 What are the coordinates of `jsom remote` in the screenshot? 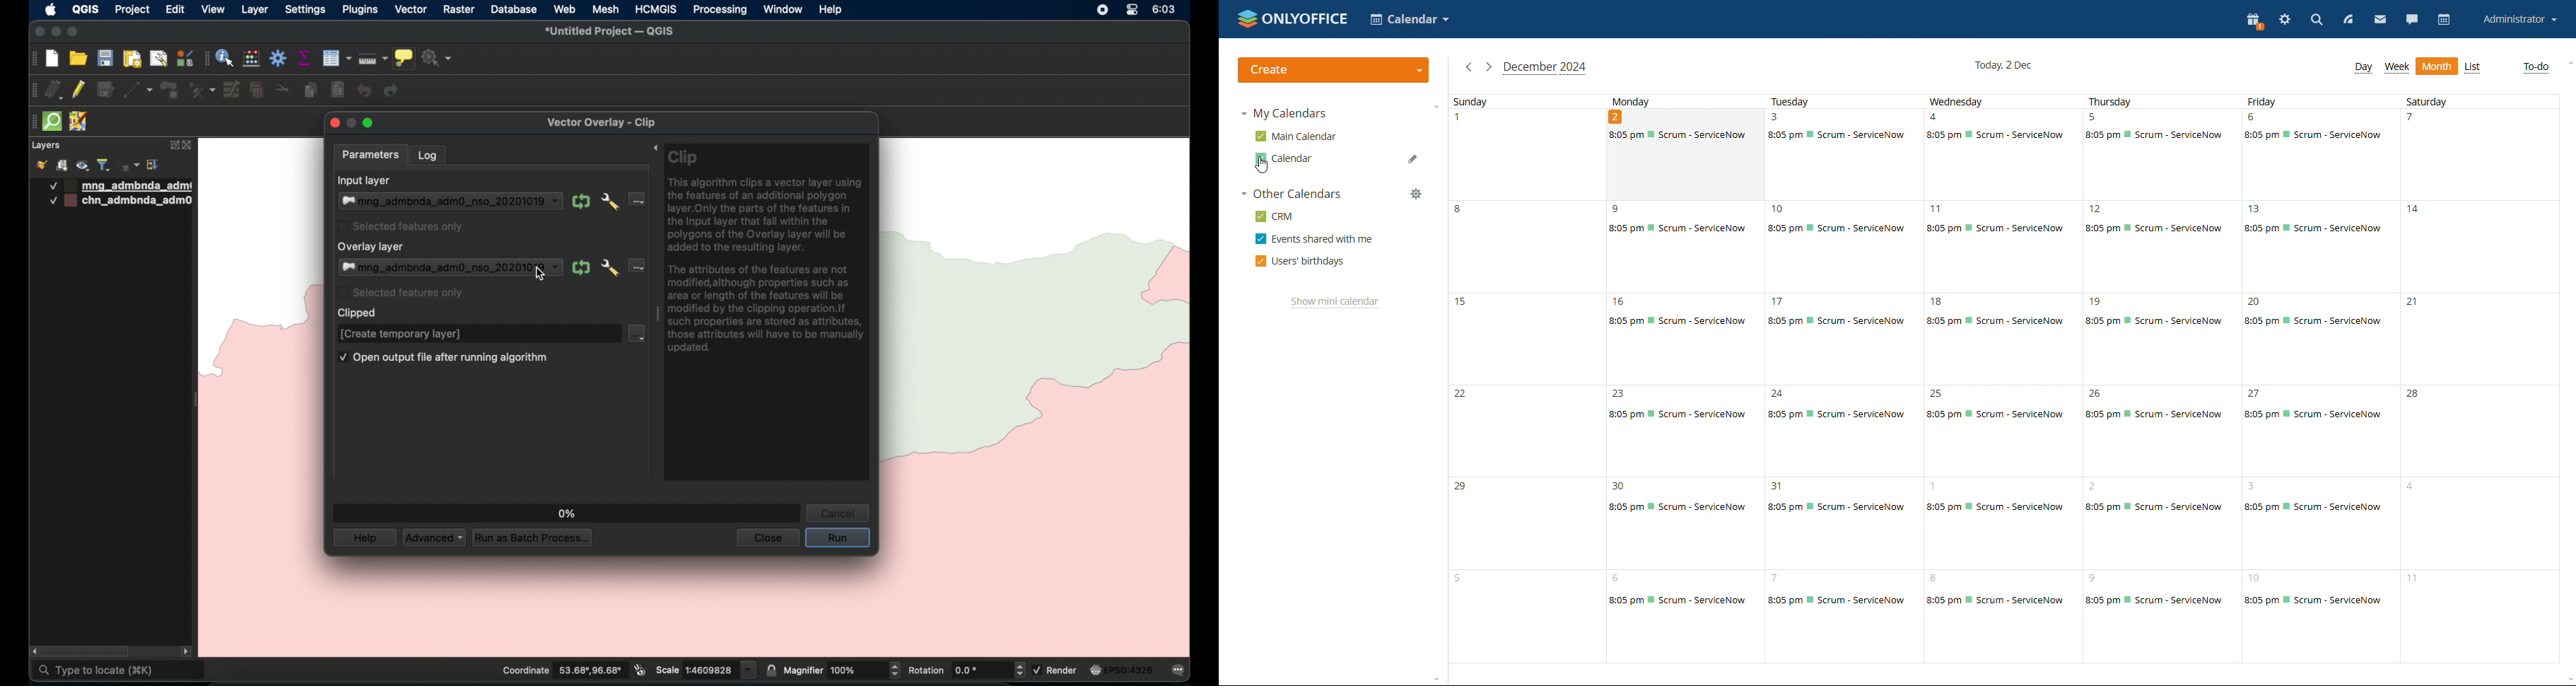 It's located at (80, 122).